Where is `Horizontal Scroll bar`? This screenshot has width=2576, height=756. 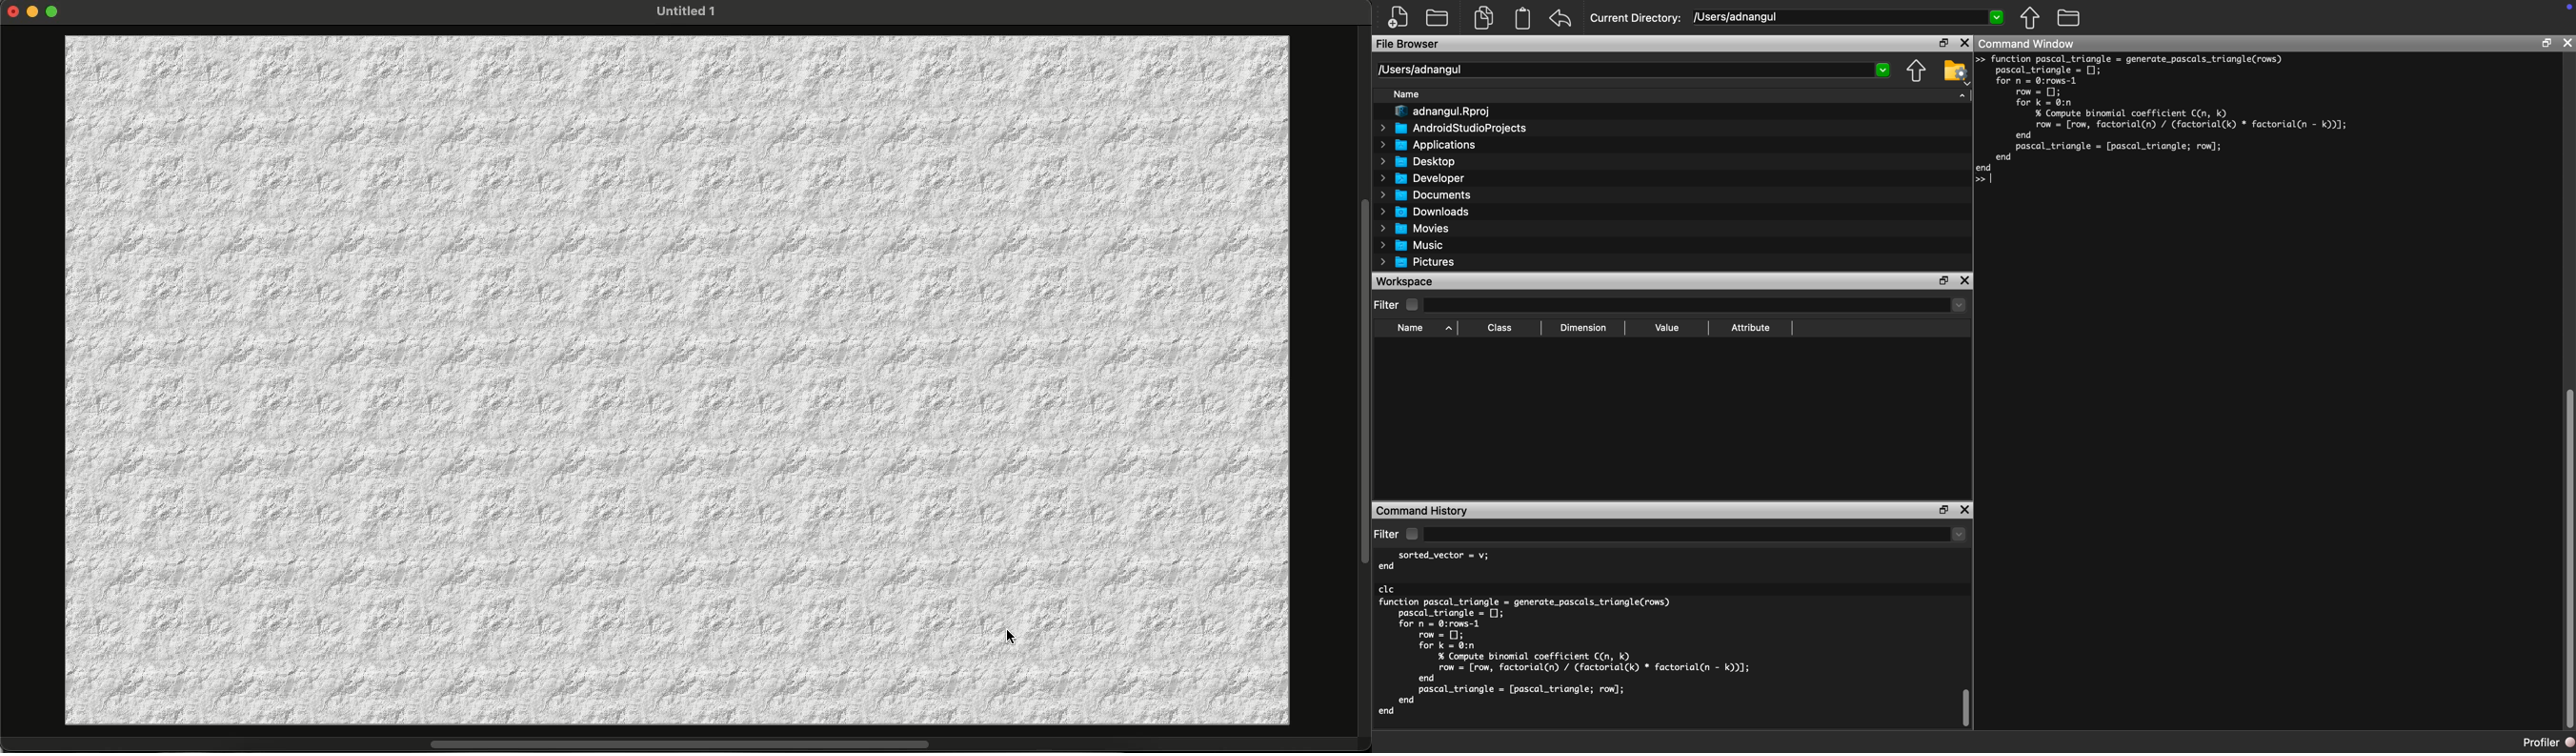 Horizontal Scroll bar is located at coordinates (669, 745).